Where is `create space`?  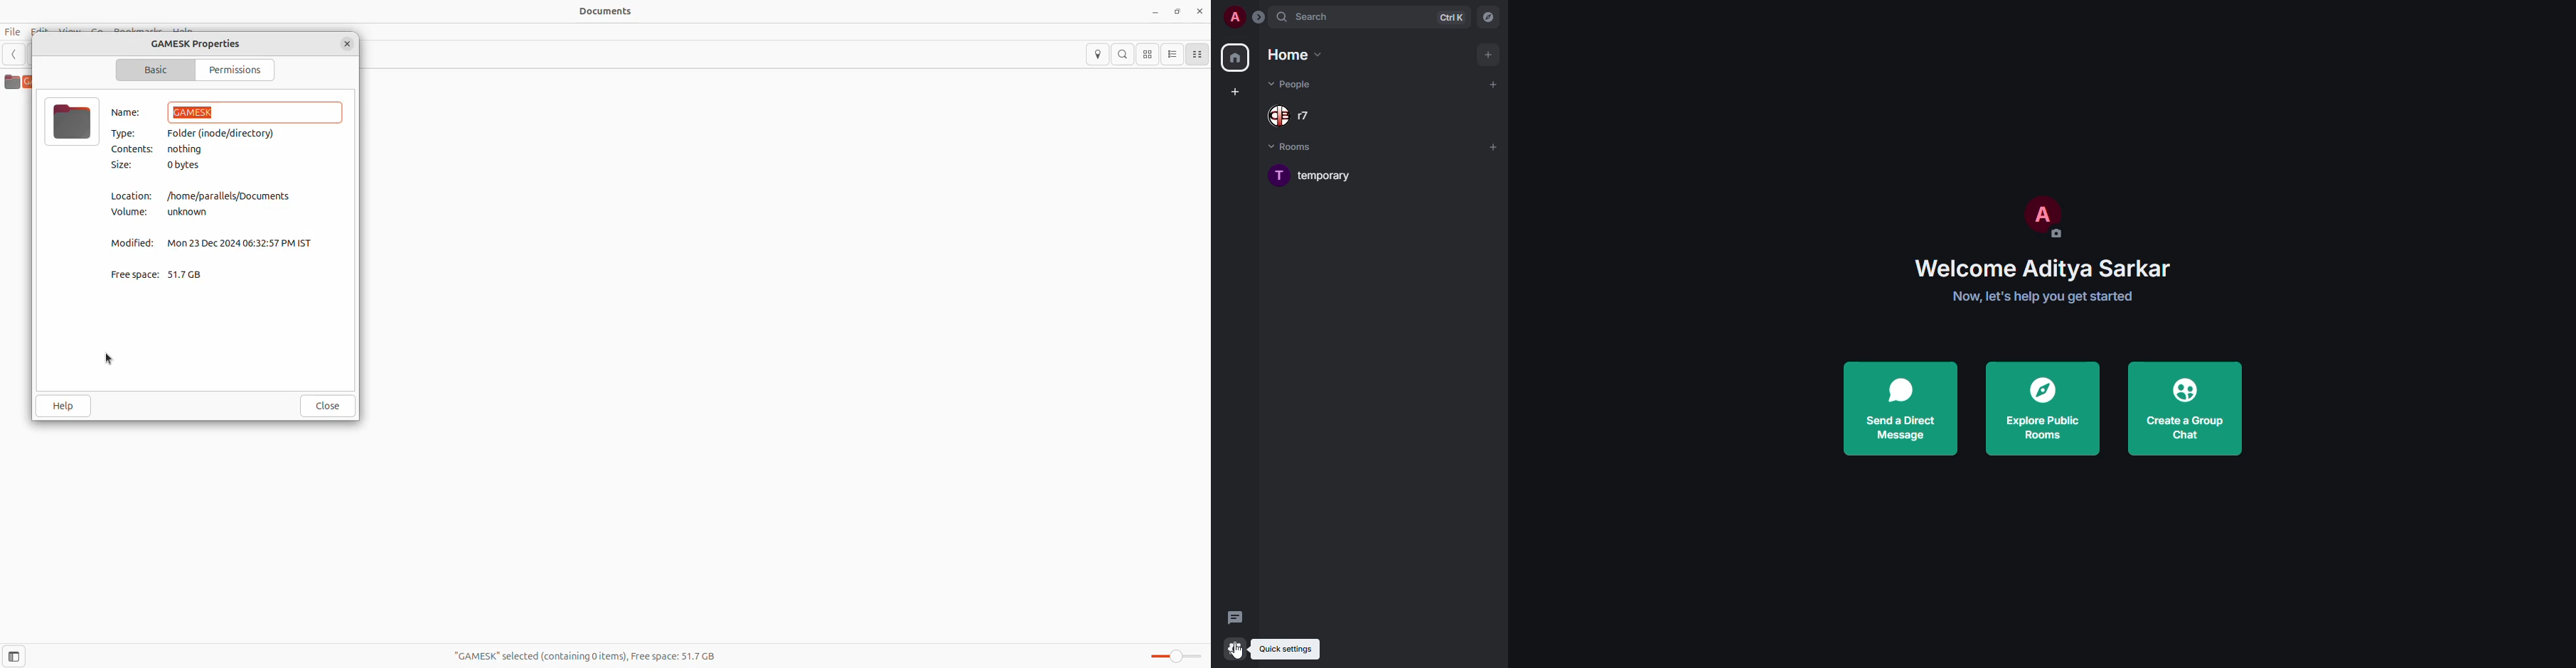
create space is located at coordinates (1237, 92).